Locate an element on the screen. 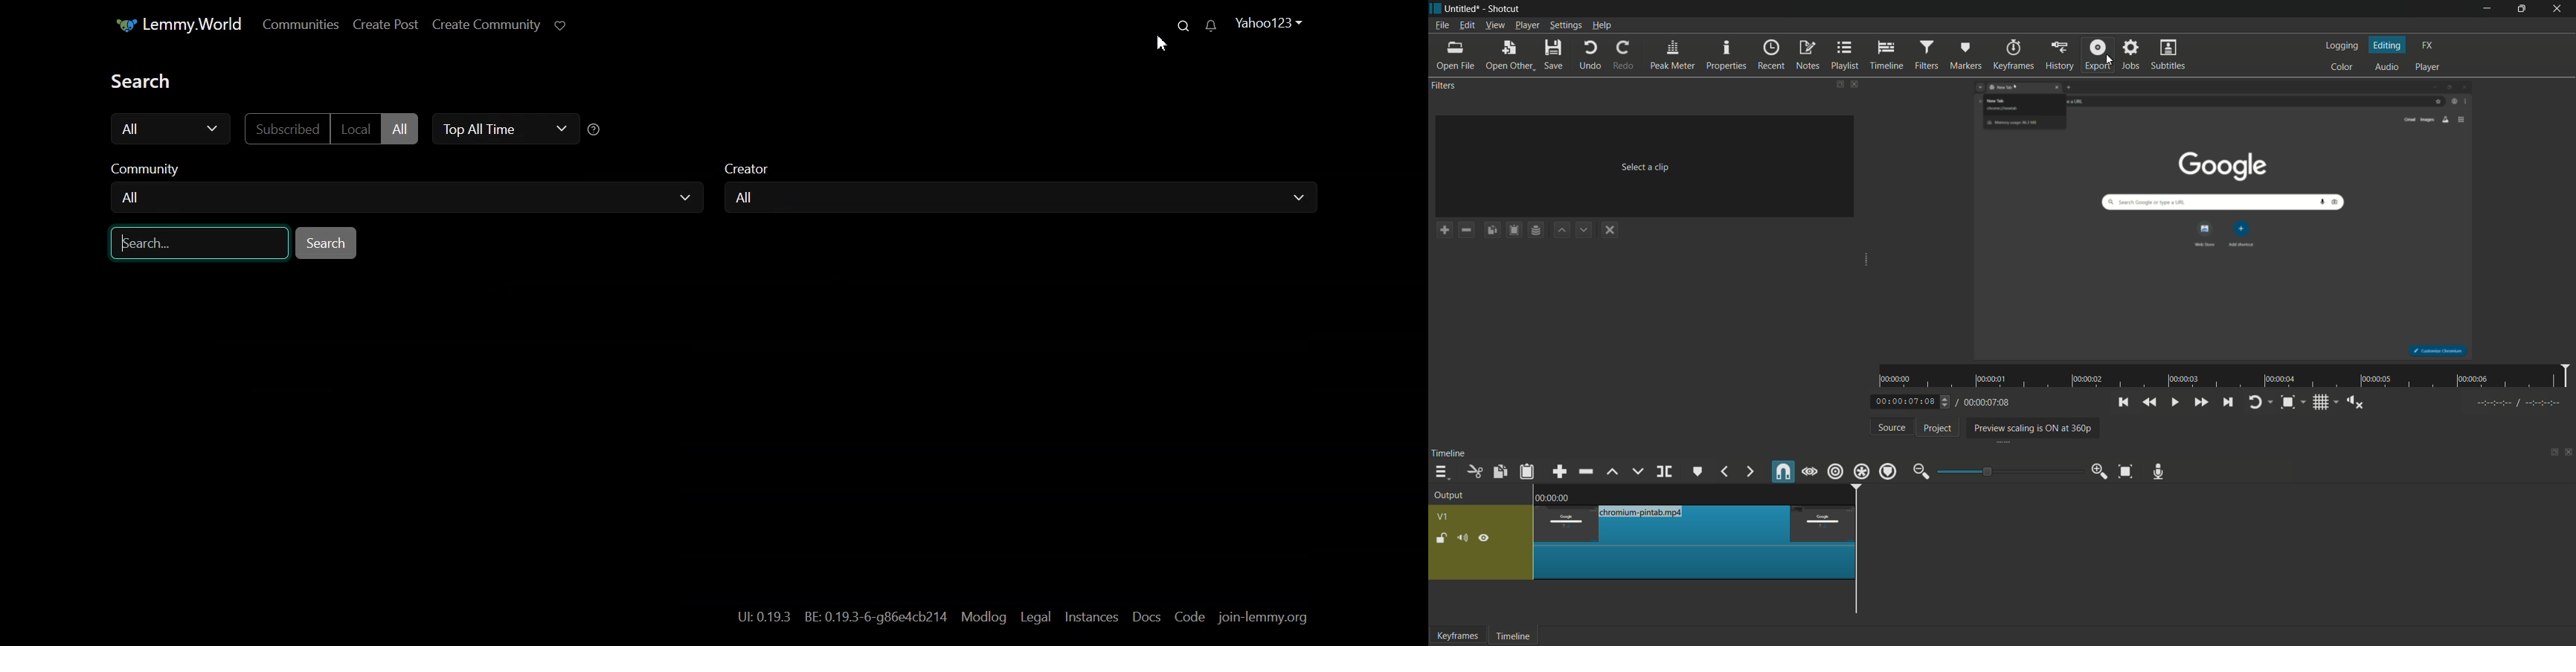 This screenshot has width=2576, height=672. player menu is located at coordinates (1528, 25).